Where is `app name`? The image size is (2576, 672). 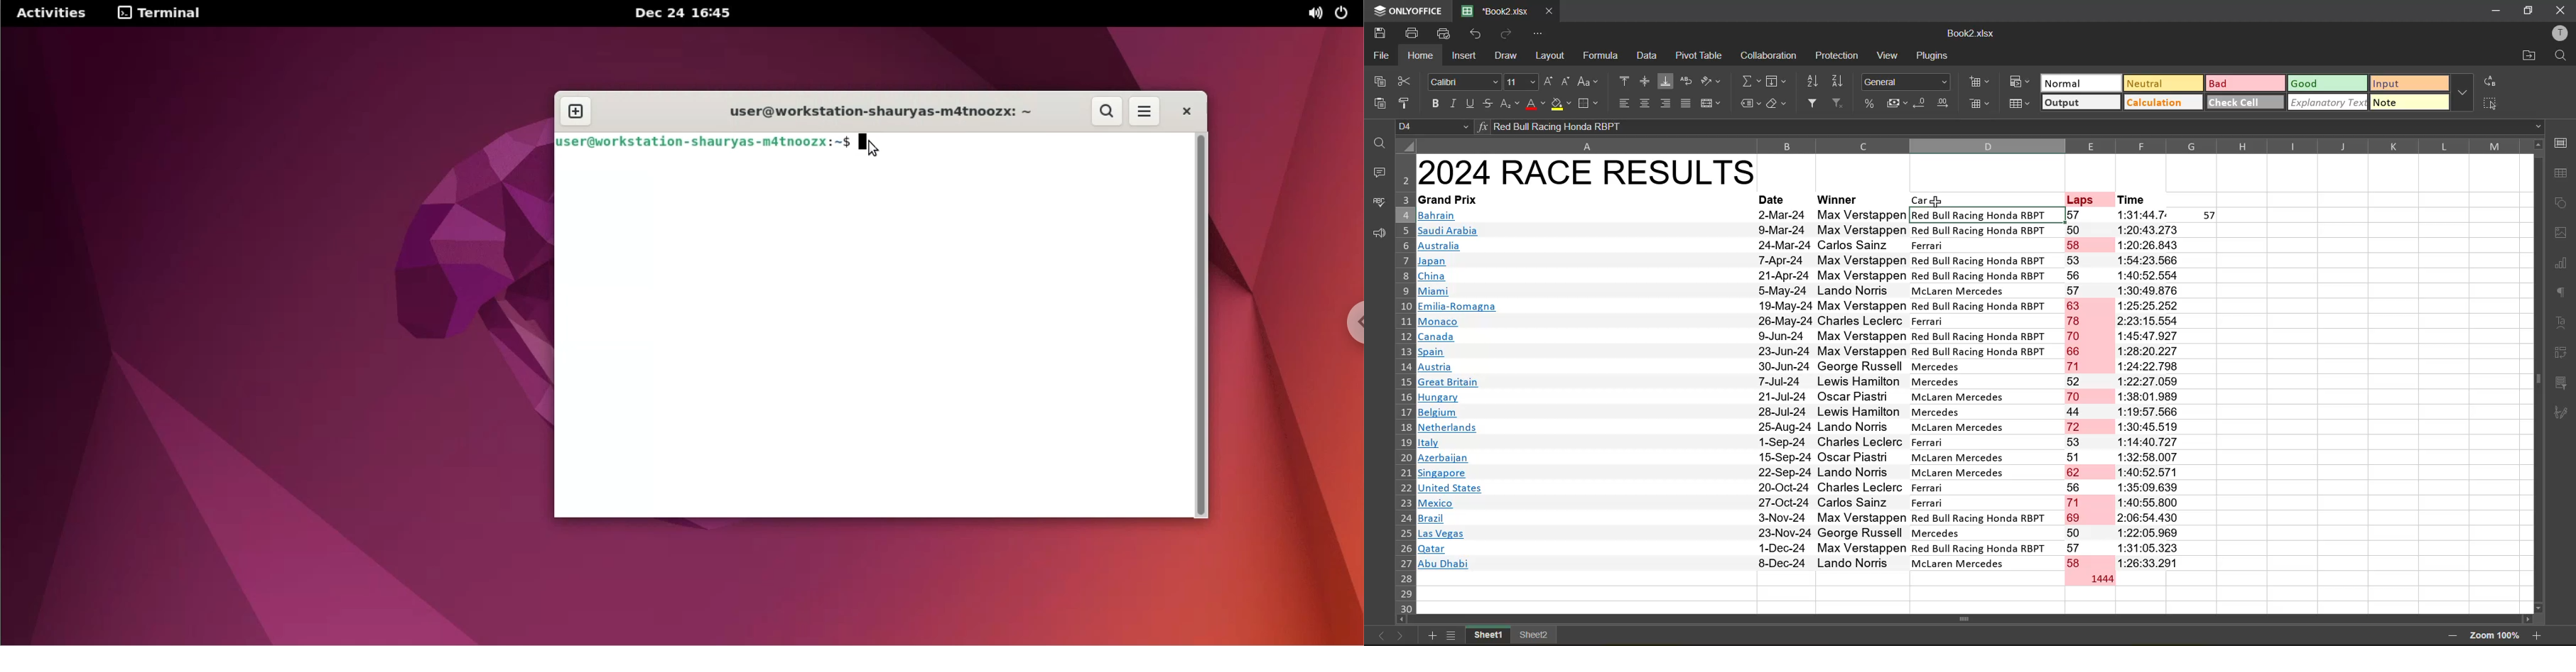 app name is located at coordinates (1409, 10).